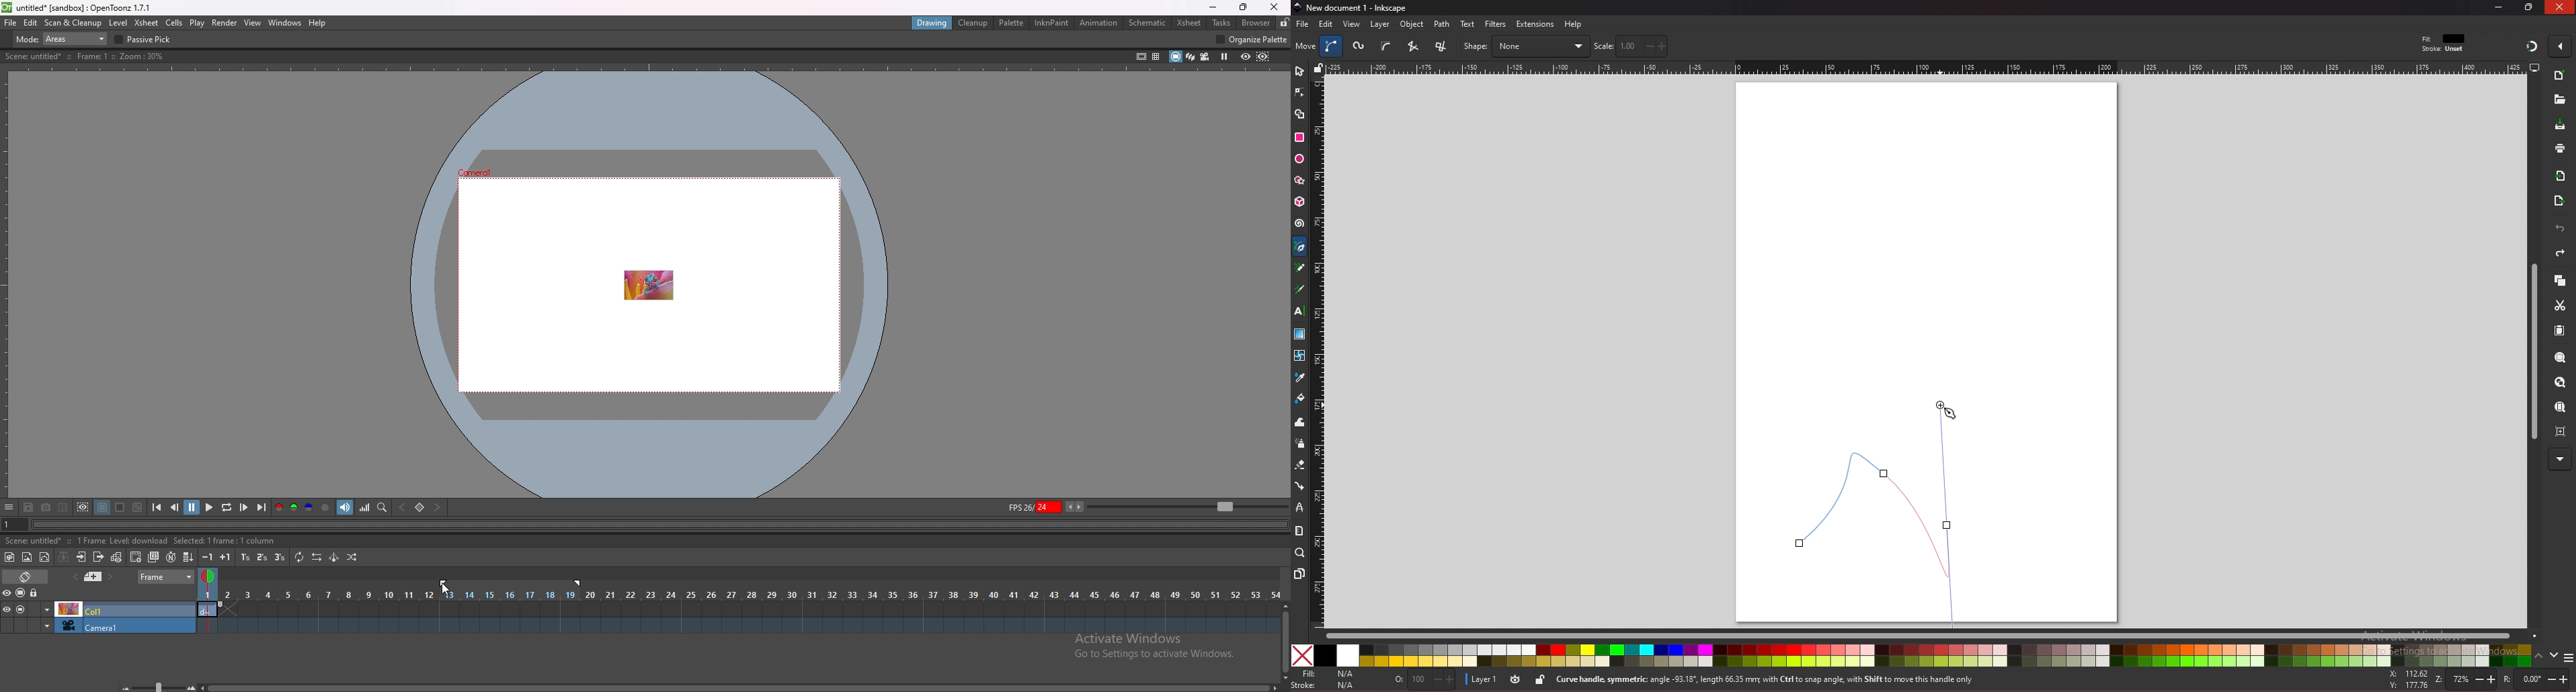 Image resolution: width=2576 pixels, height=700 pixels. I want to click on eraser, so click(1299, 465).